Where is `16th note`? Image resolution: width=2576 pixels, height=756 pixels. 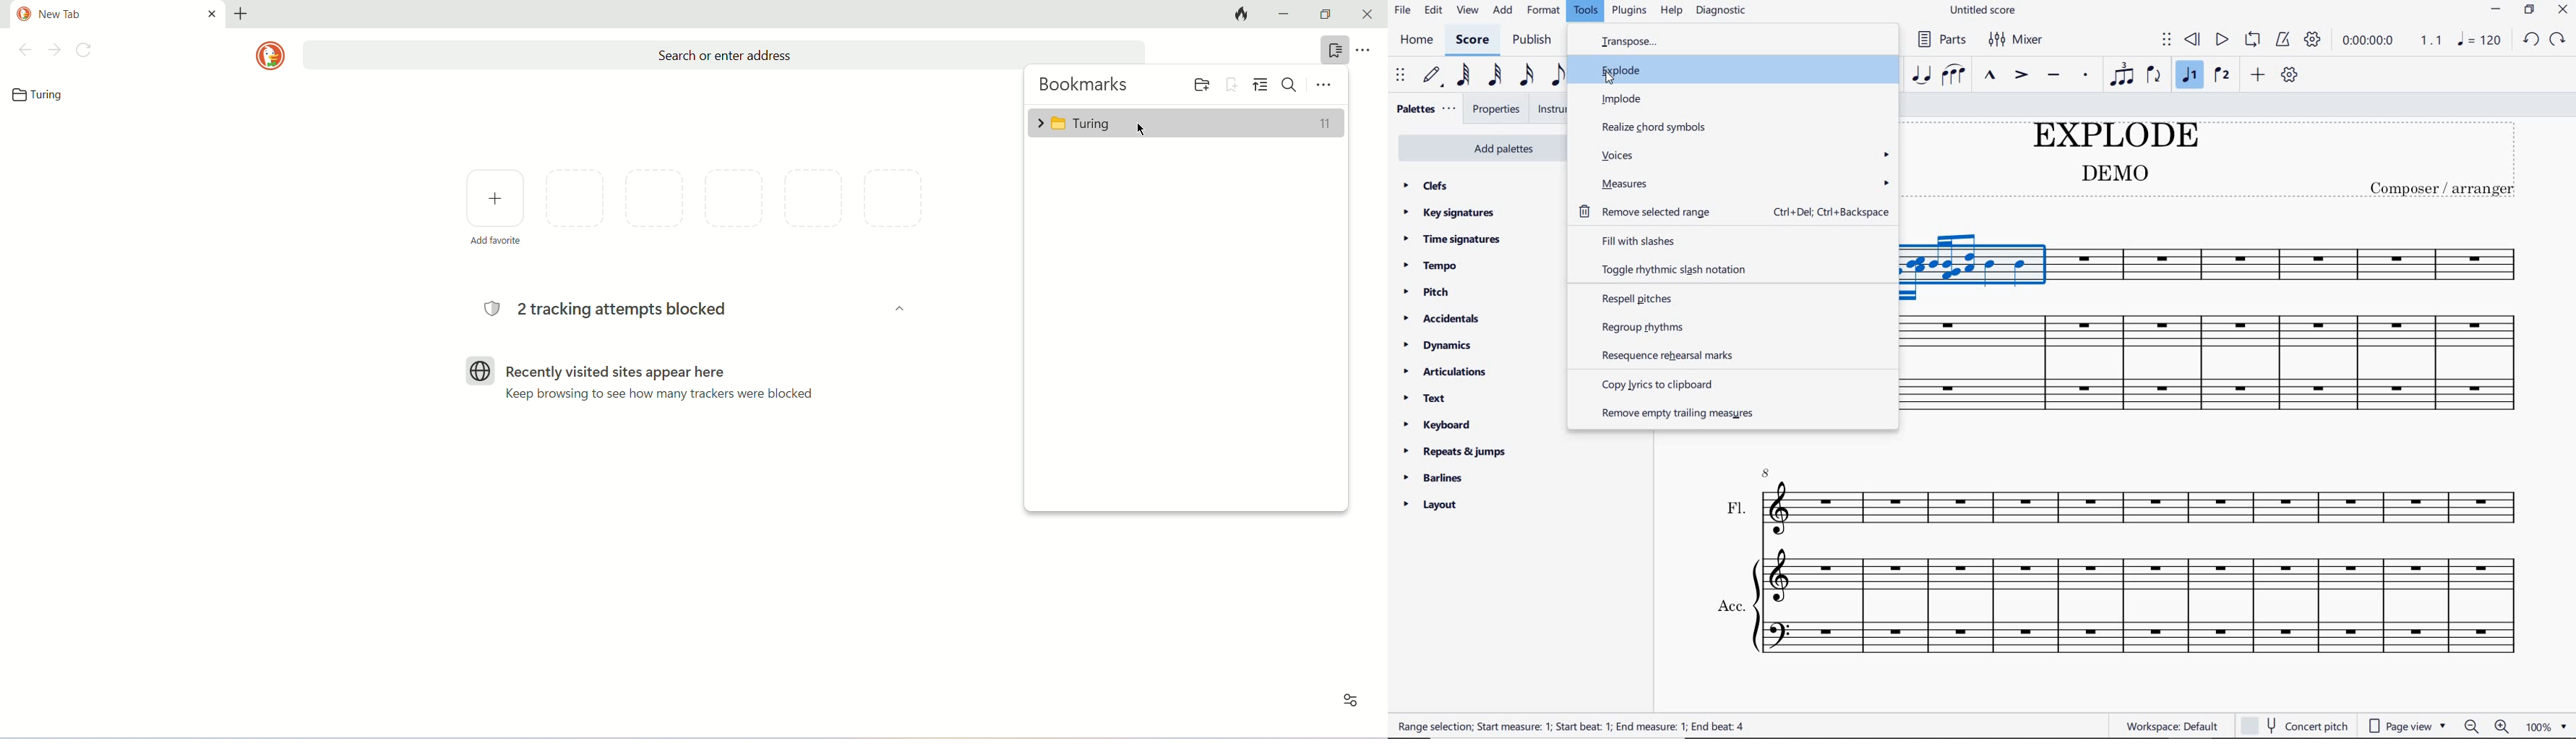
16th note is located at coordinates (1529, 76).